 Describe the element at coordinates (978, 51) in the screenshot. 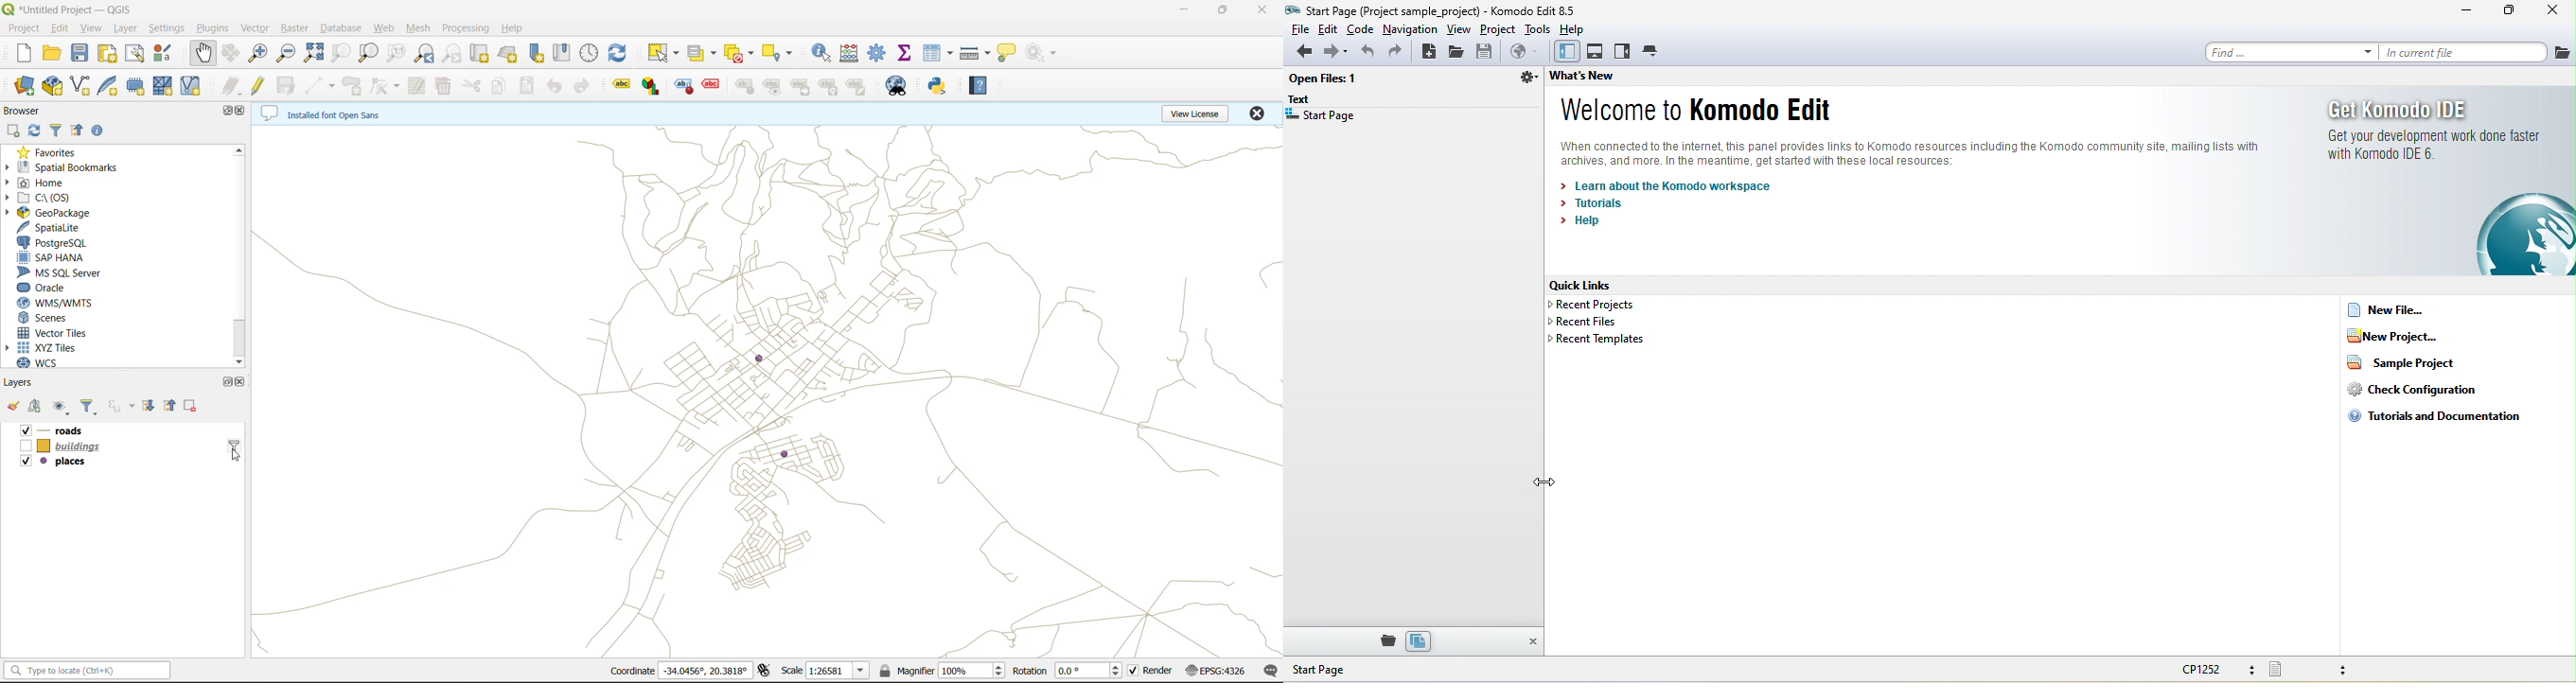

I see `measure line` at that location.